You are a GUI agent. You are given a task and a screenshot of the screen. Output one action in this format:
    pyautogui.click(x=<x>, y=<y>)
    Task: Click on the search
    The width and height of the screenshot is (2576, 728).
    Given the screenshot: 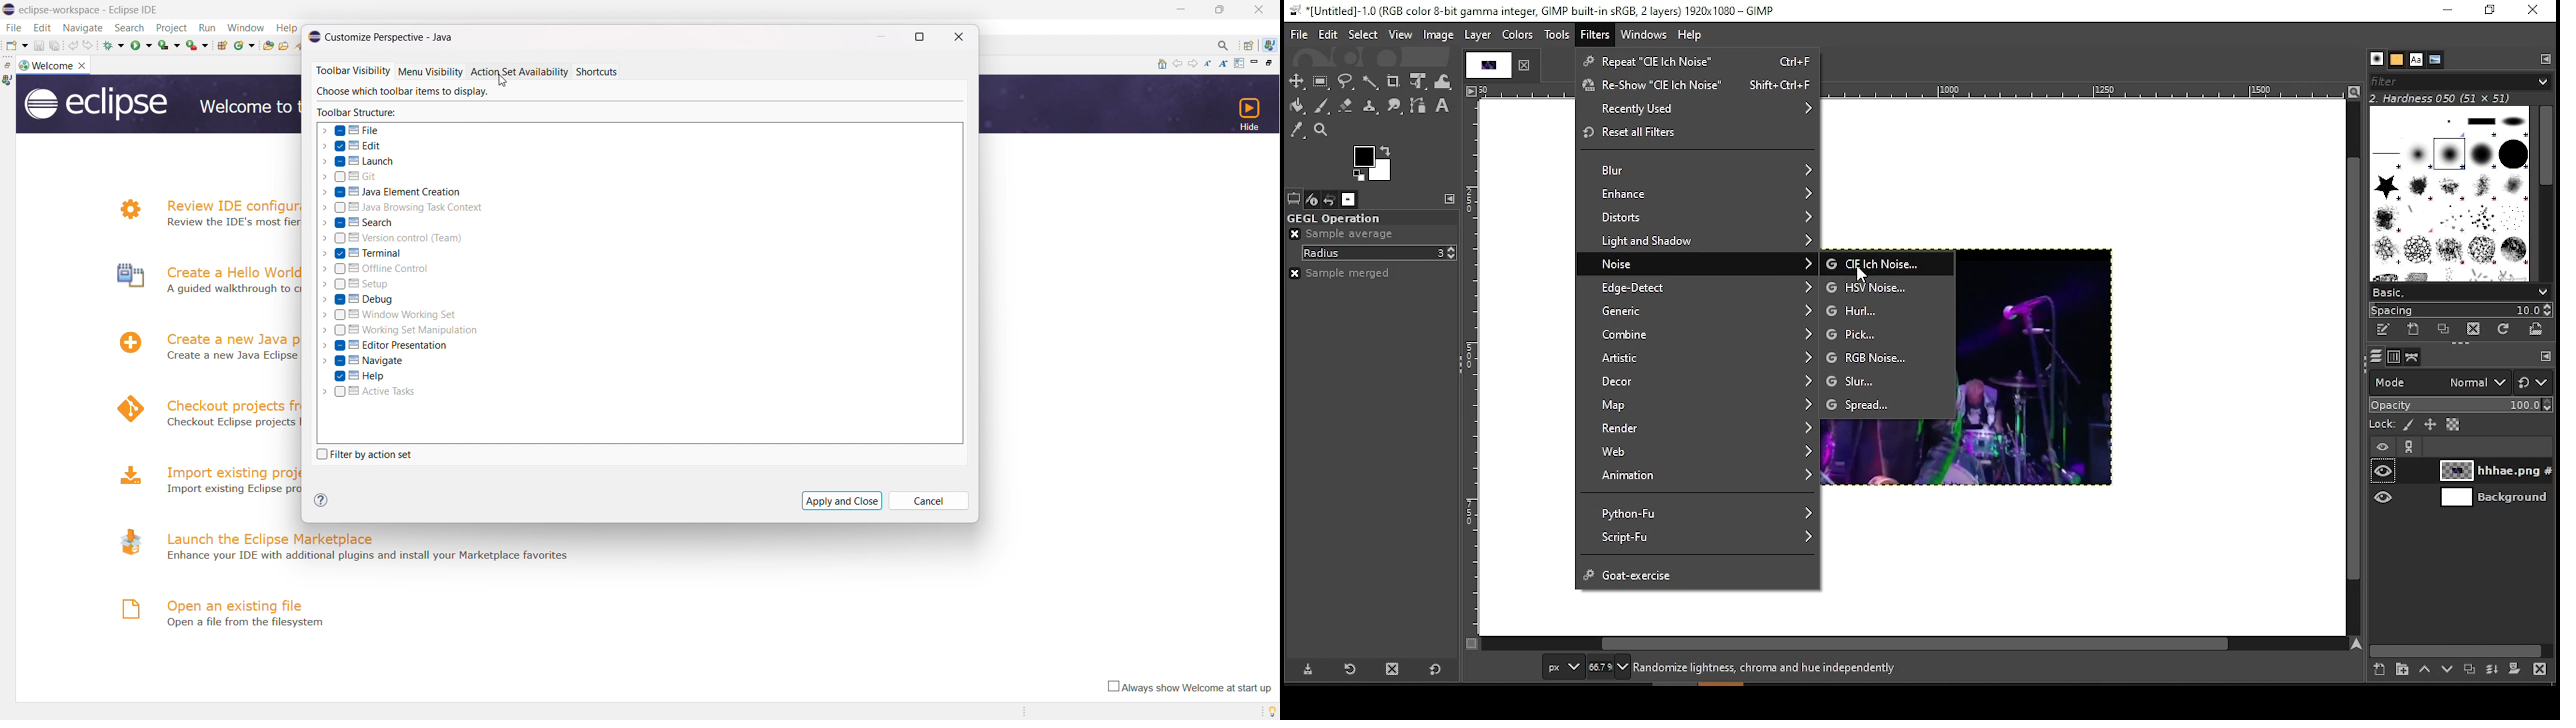 What is the action you would take?
    pyautogui.click(x=357, y=222)
    